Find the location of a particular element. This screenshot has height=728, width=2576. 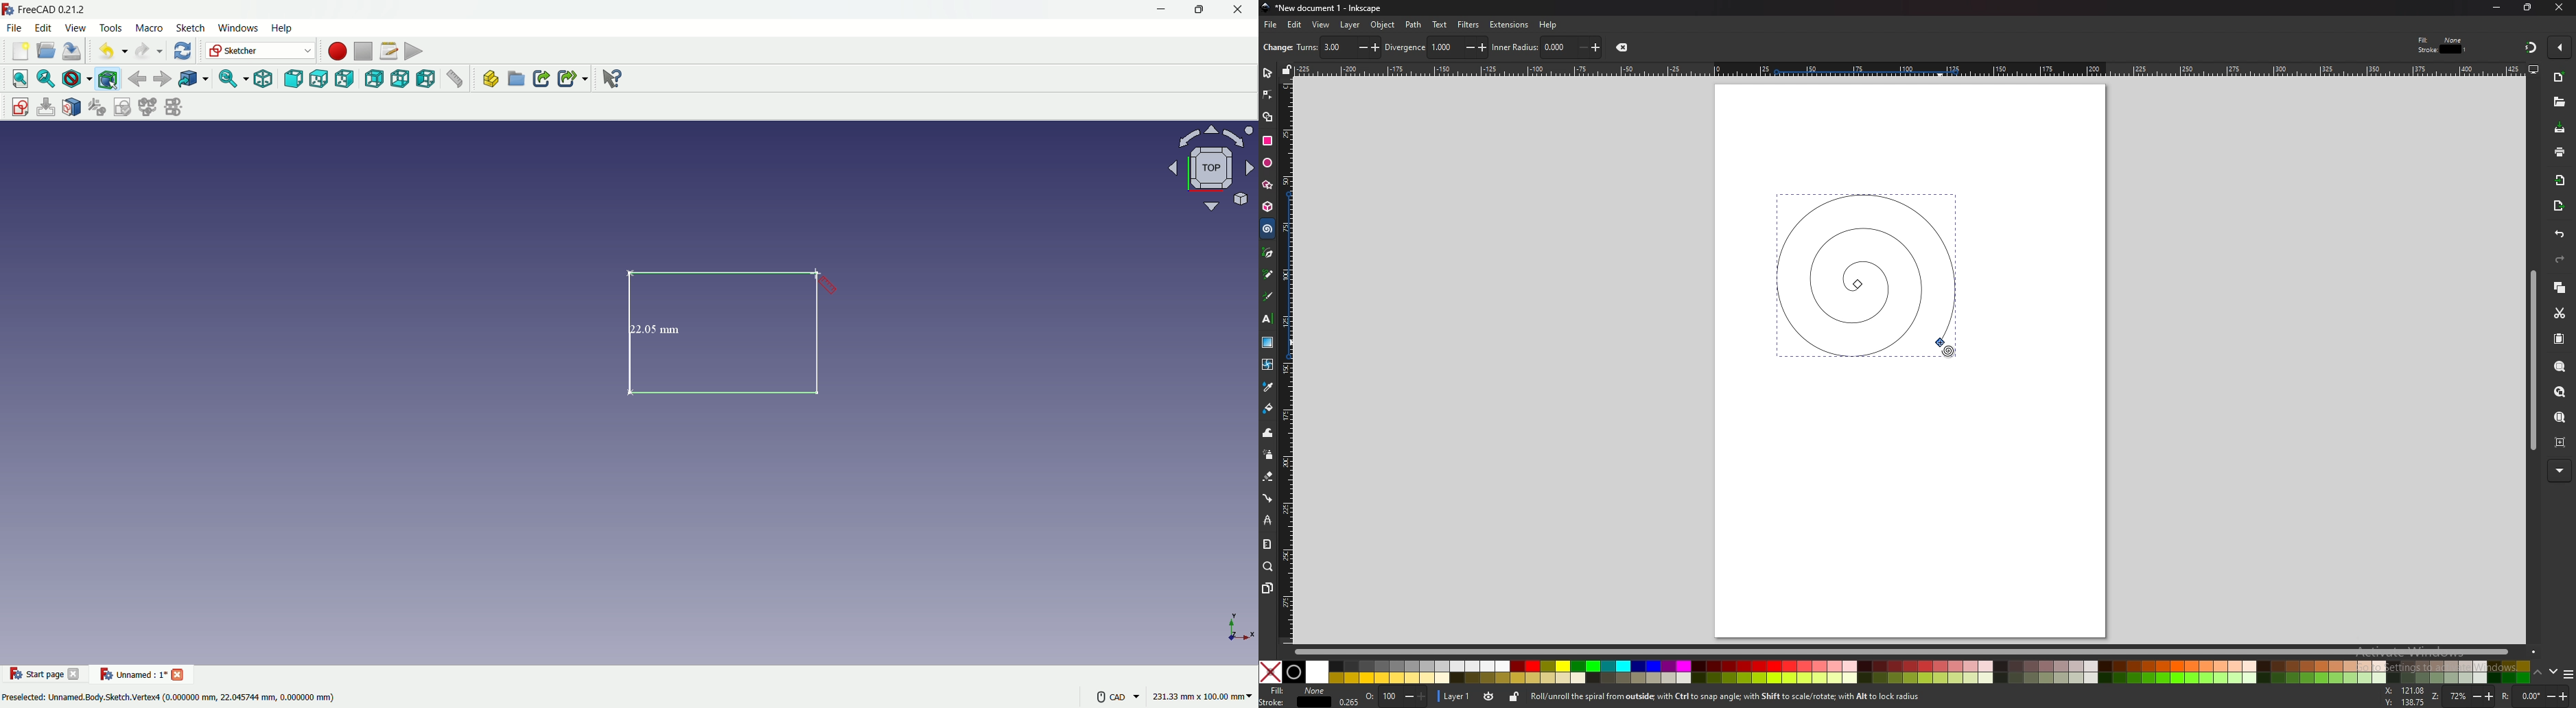

measure is located at coordinates (456, 81).